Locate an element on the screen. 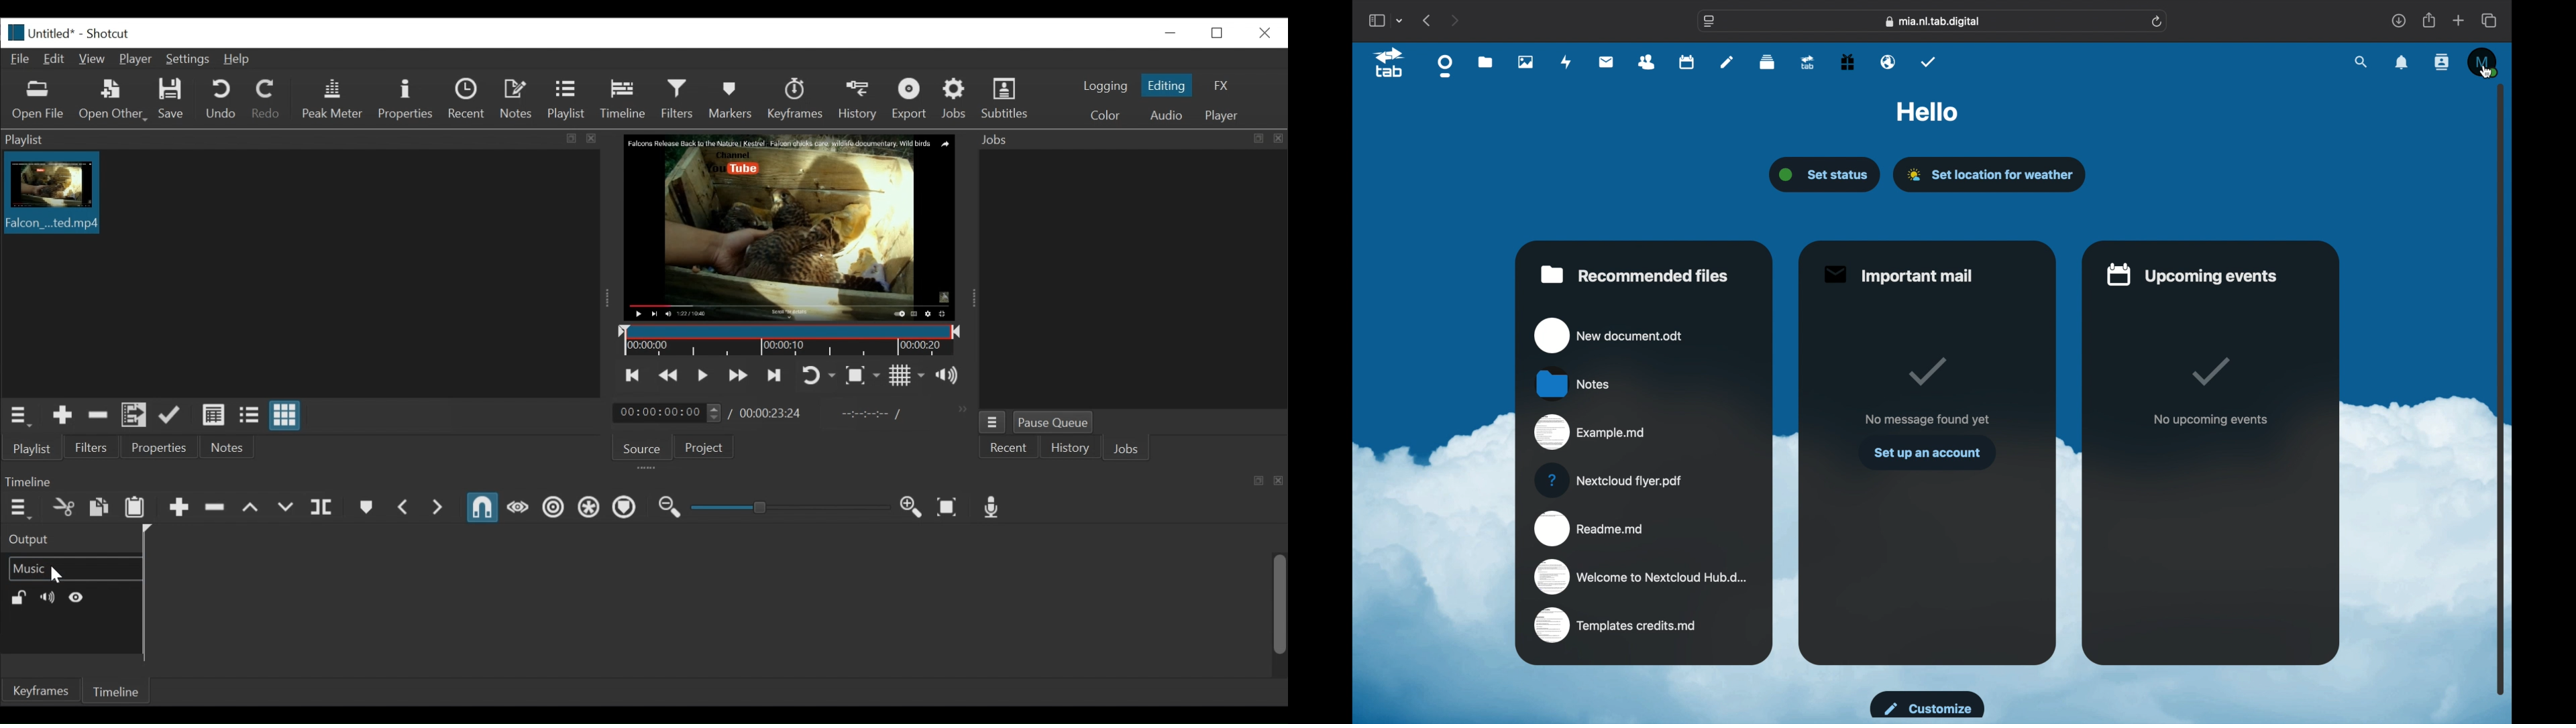  tab is located at coordinates (1389, 62).